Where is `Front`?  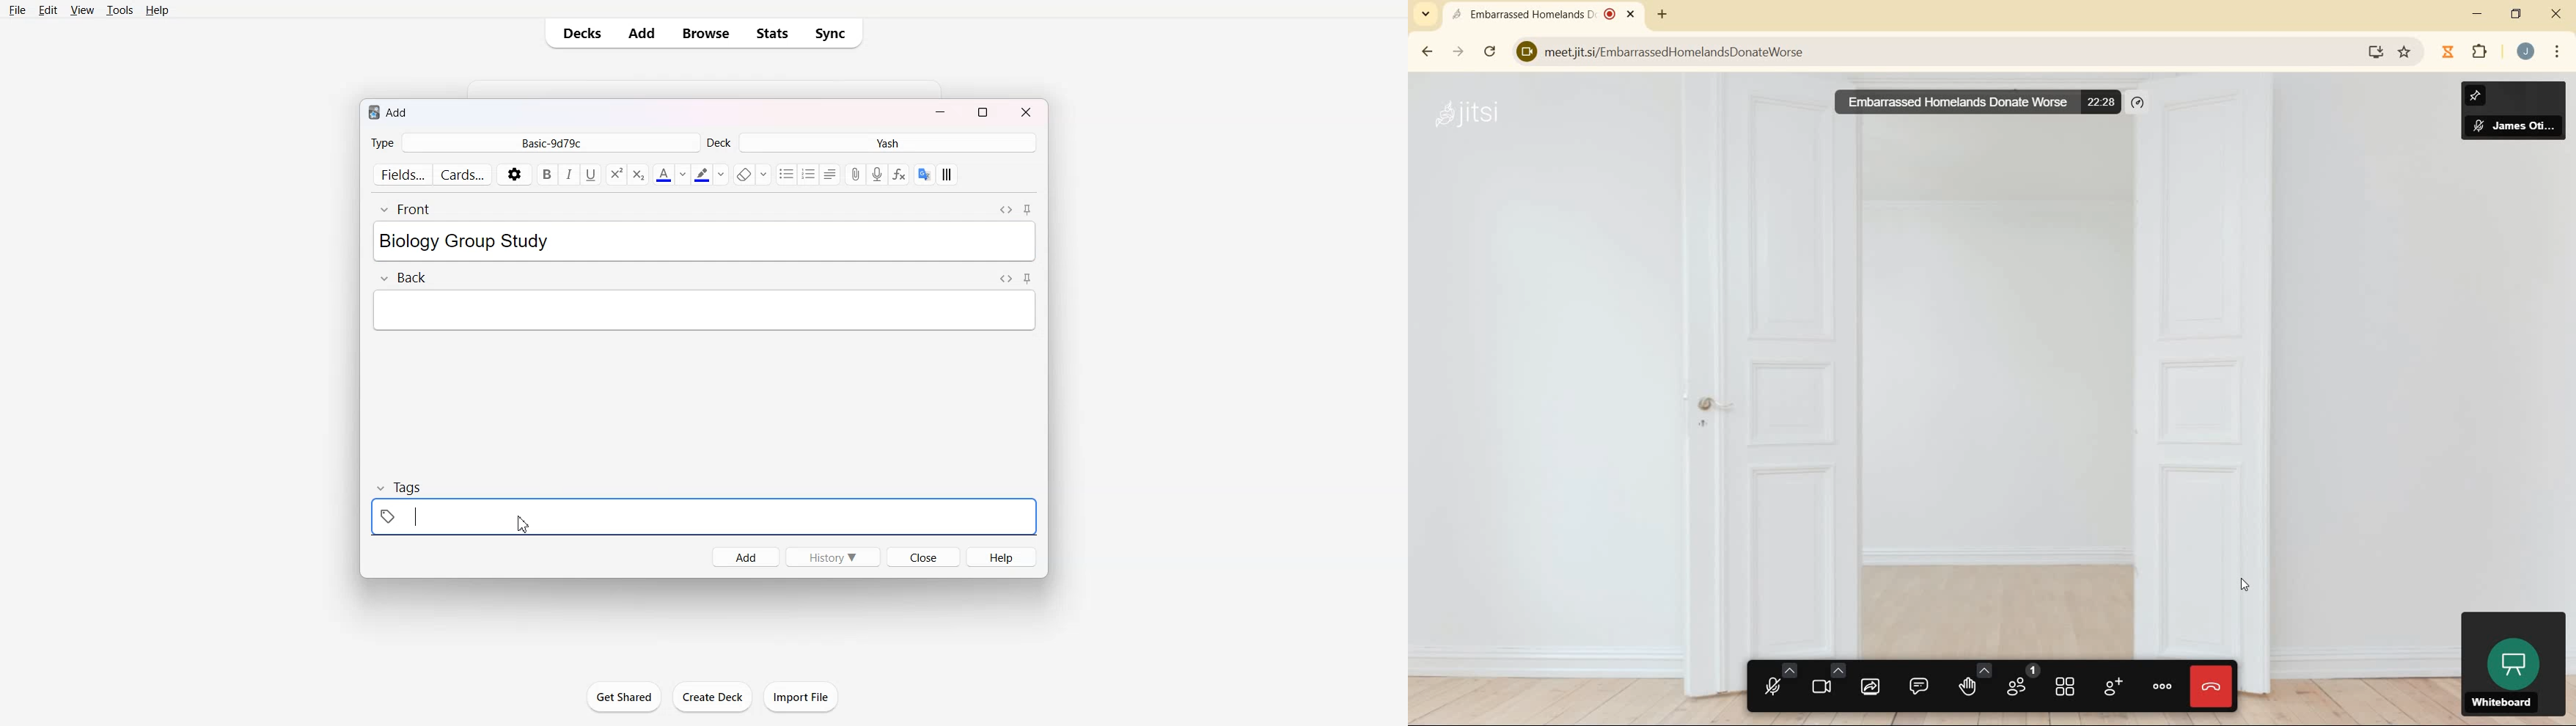
Front is located at coordinates (405, 210).